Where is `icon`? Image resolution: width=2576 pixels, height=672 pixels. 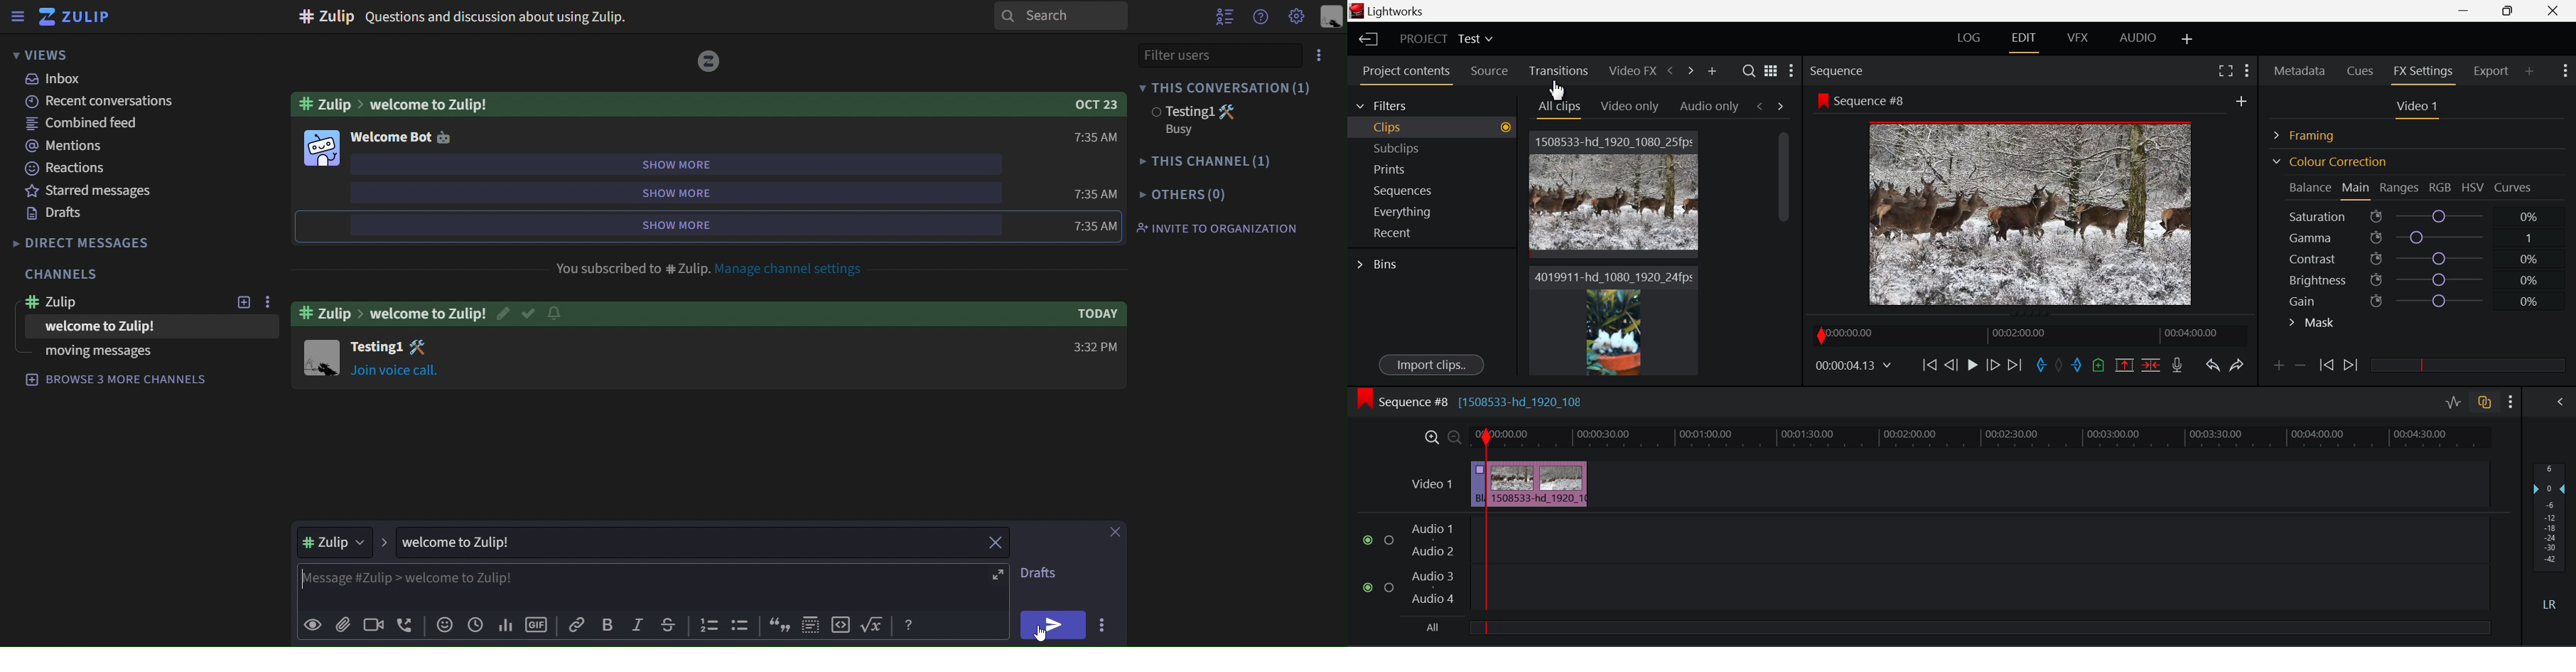
icon is located at coordinates (811, 624).